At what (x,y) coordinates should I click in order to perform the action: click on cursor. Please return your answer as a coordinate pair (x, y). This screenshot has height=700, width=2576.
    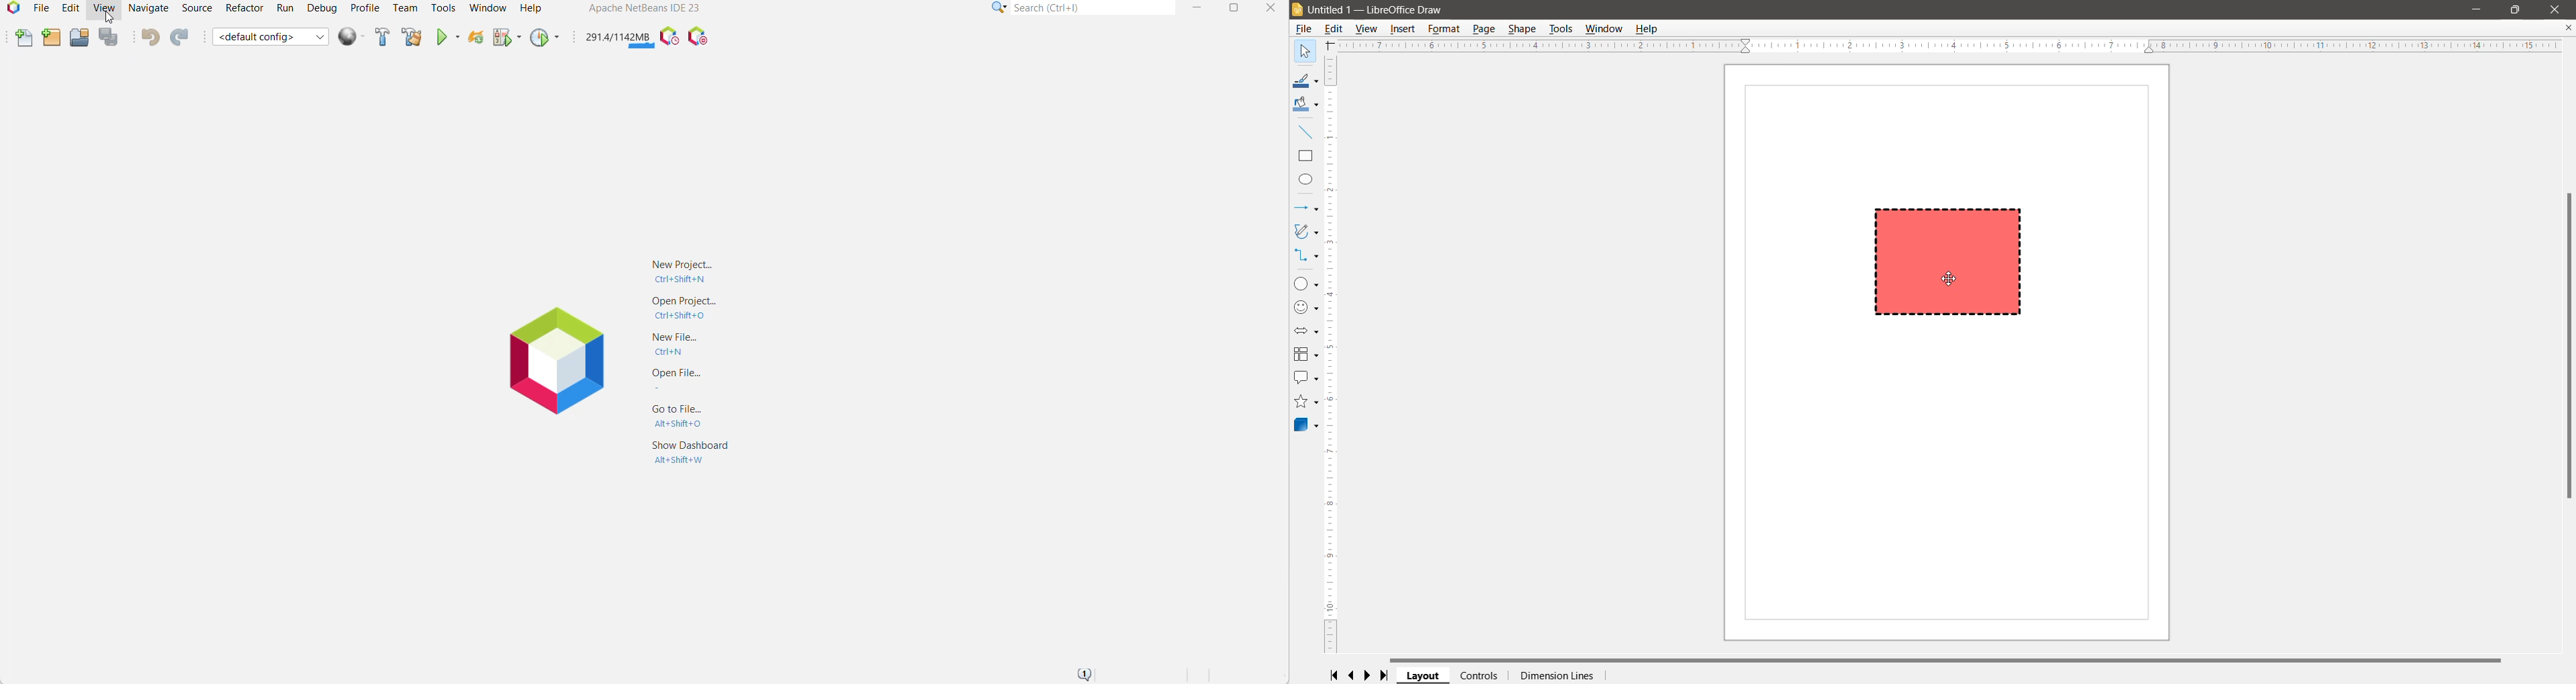
    Looking at the image, I should click on (1950, 278).